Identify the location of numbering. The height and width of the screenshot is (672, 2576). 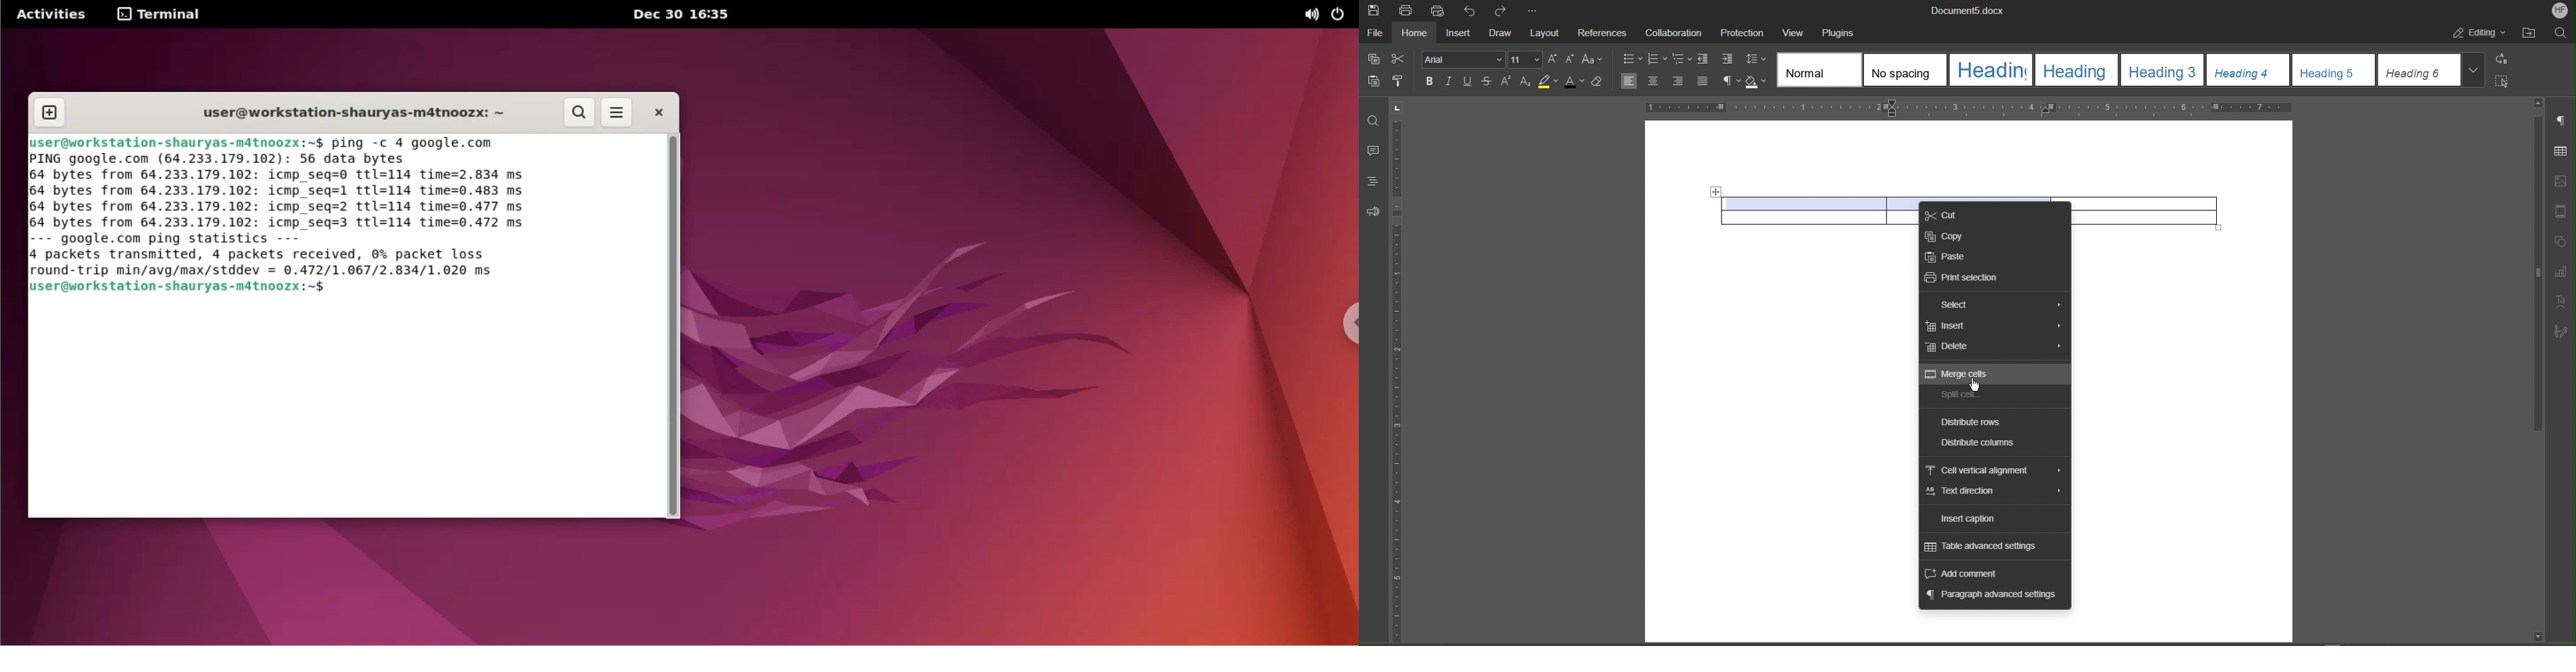
(1657, 60).